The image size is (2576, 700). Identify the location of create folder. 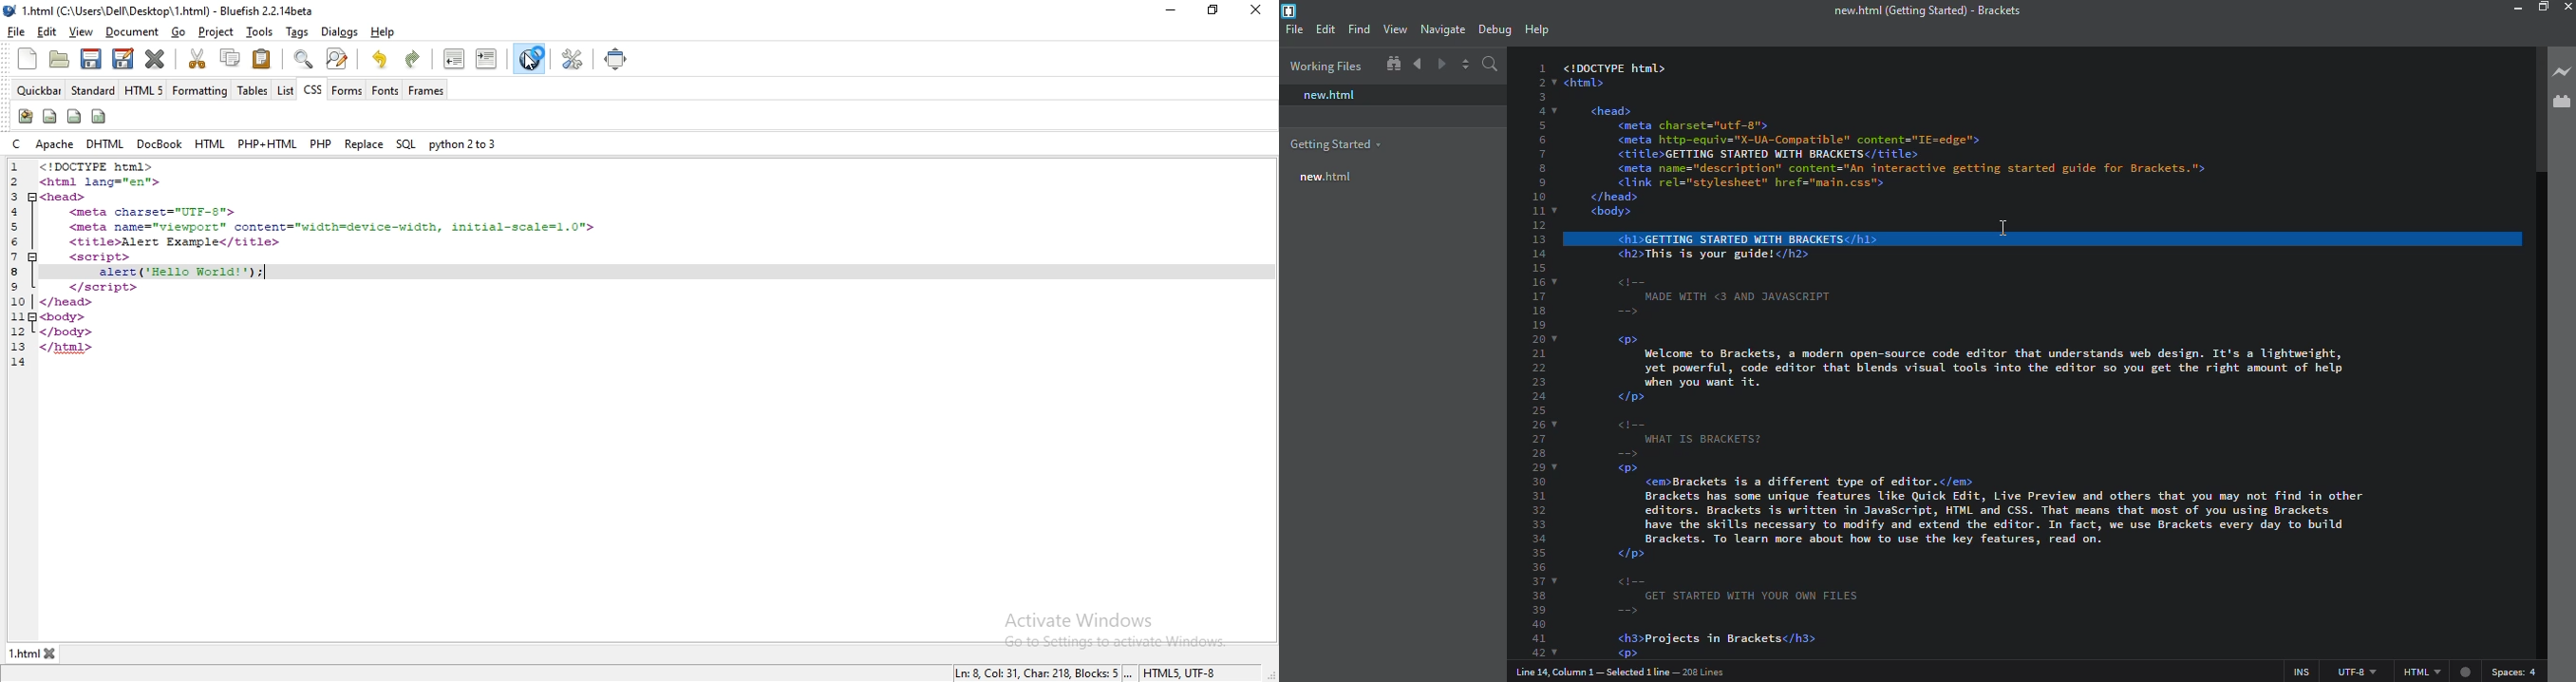
(61, 60).